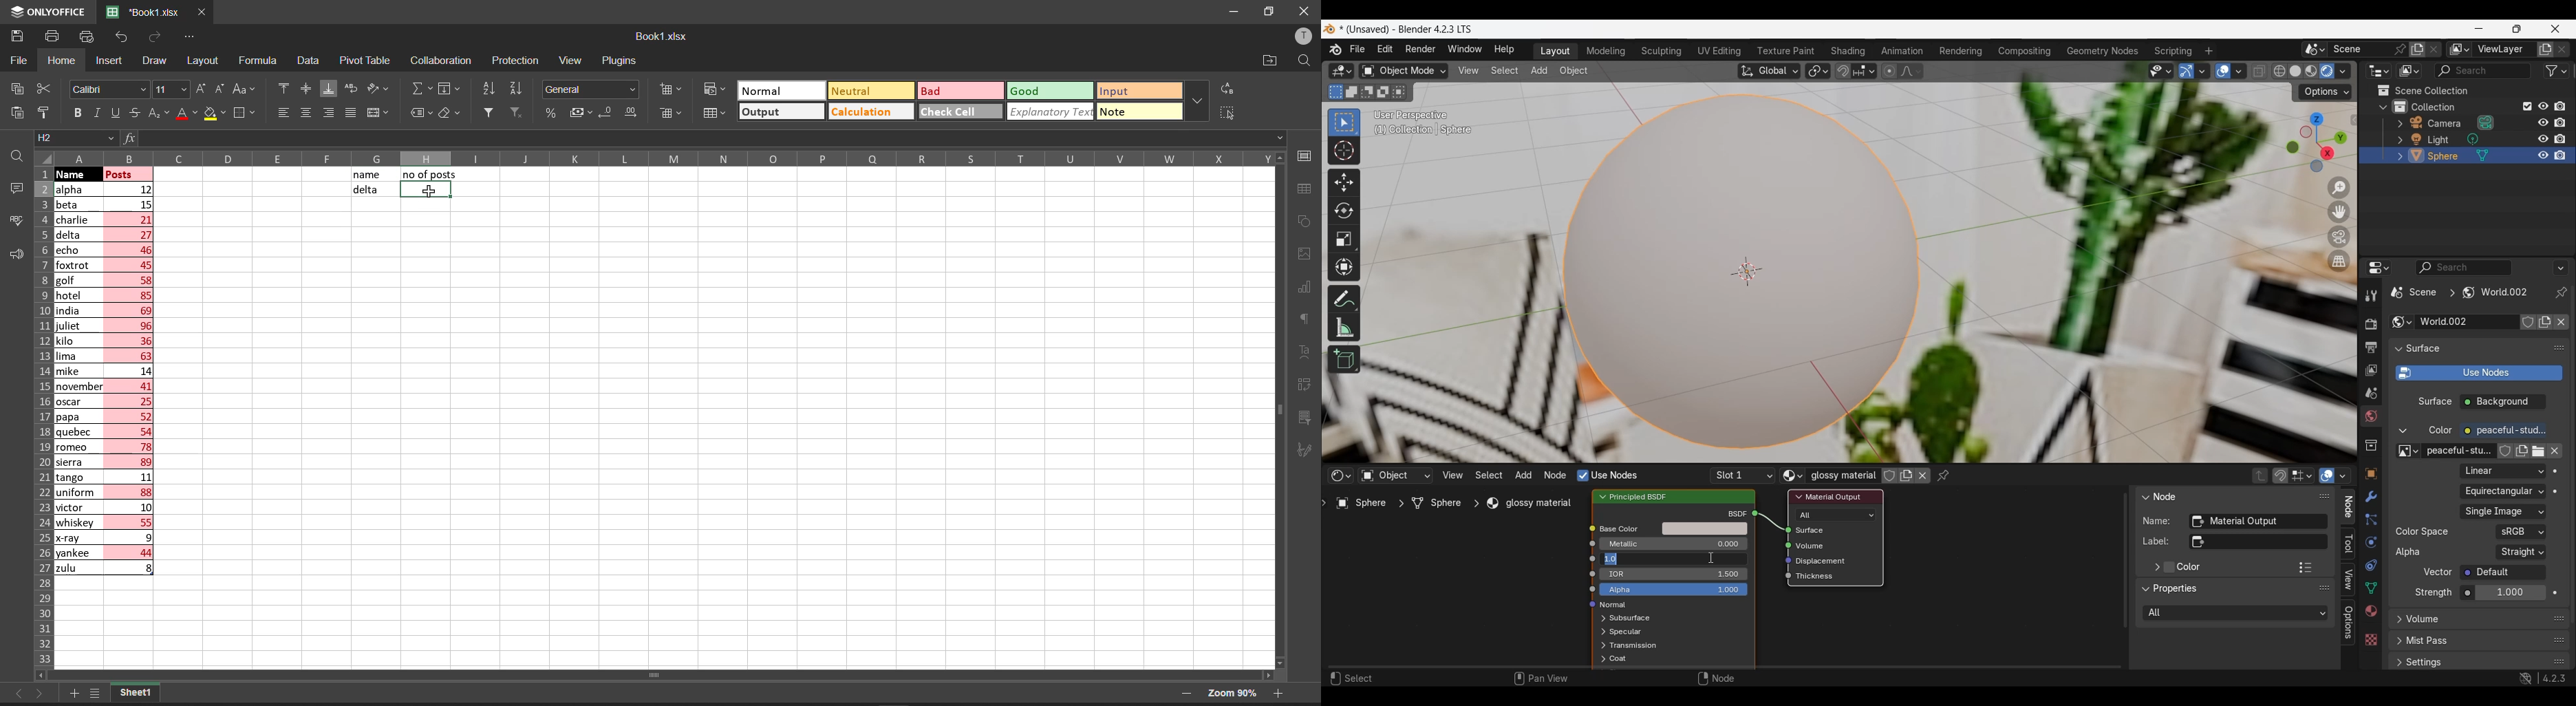 This screenshot has height=728, width=2576. I want to click on Node menu, so click(1556, 475).